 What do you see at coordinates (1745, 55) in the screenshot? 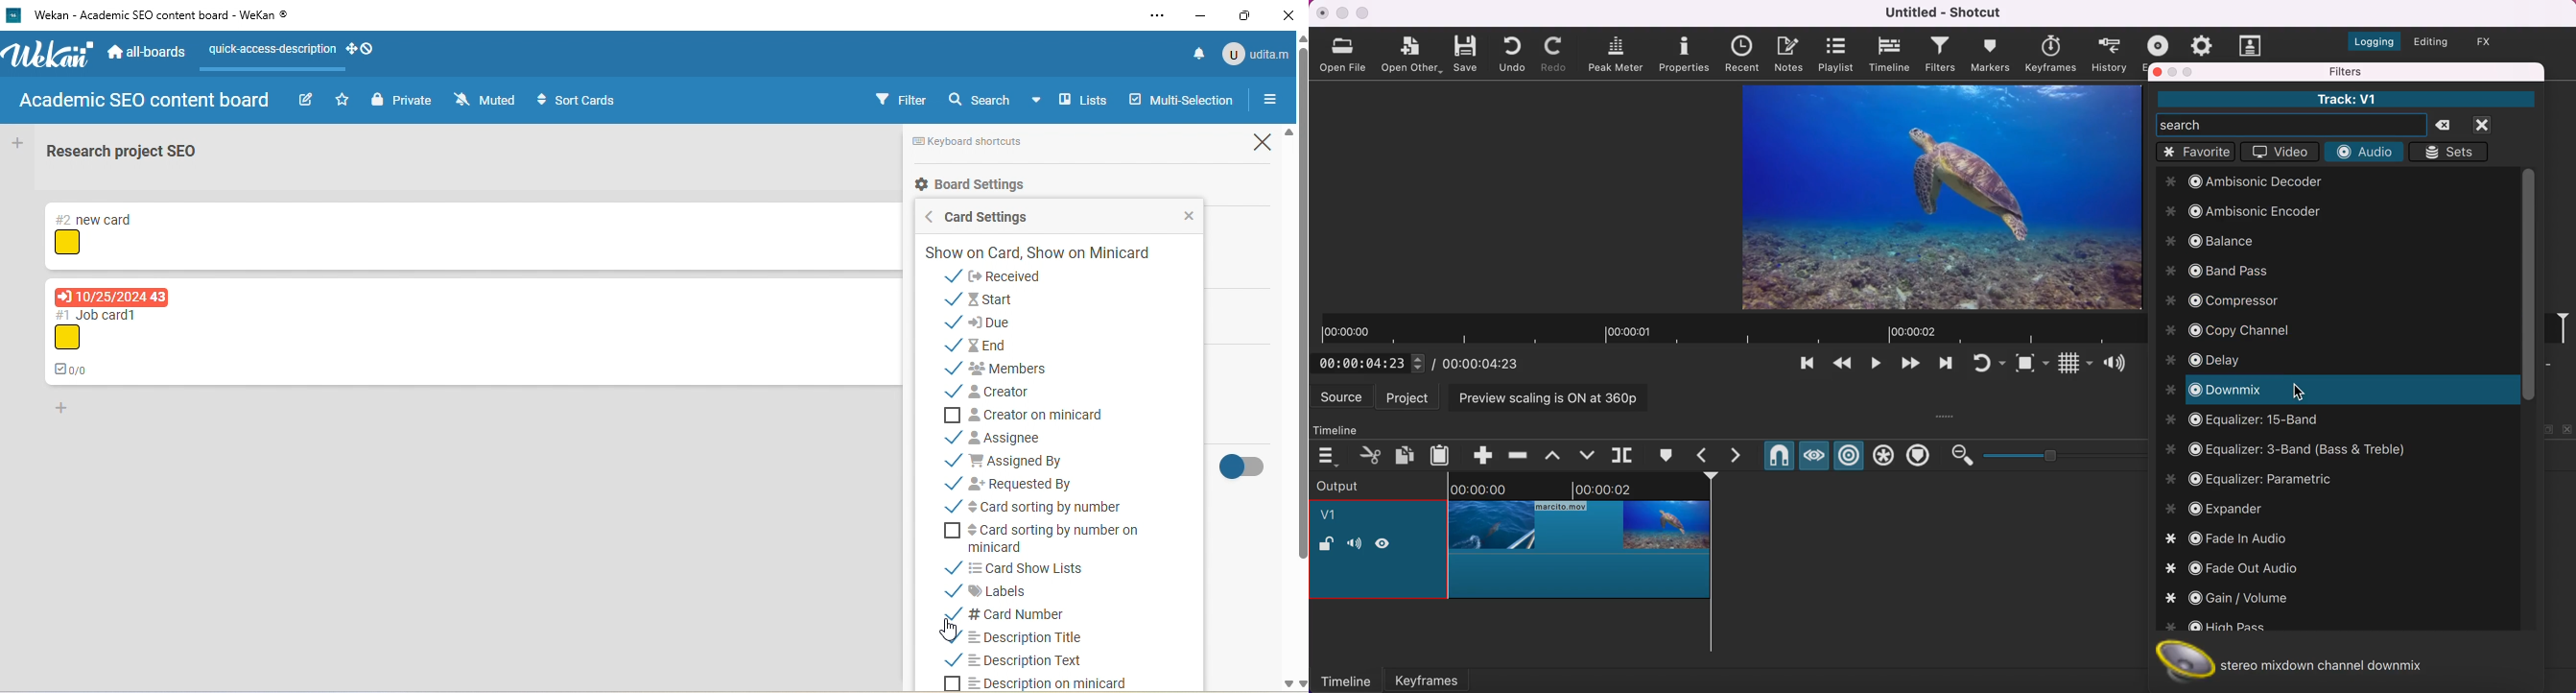
I see `recent` at bounding box center [1745, 55].